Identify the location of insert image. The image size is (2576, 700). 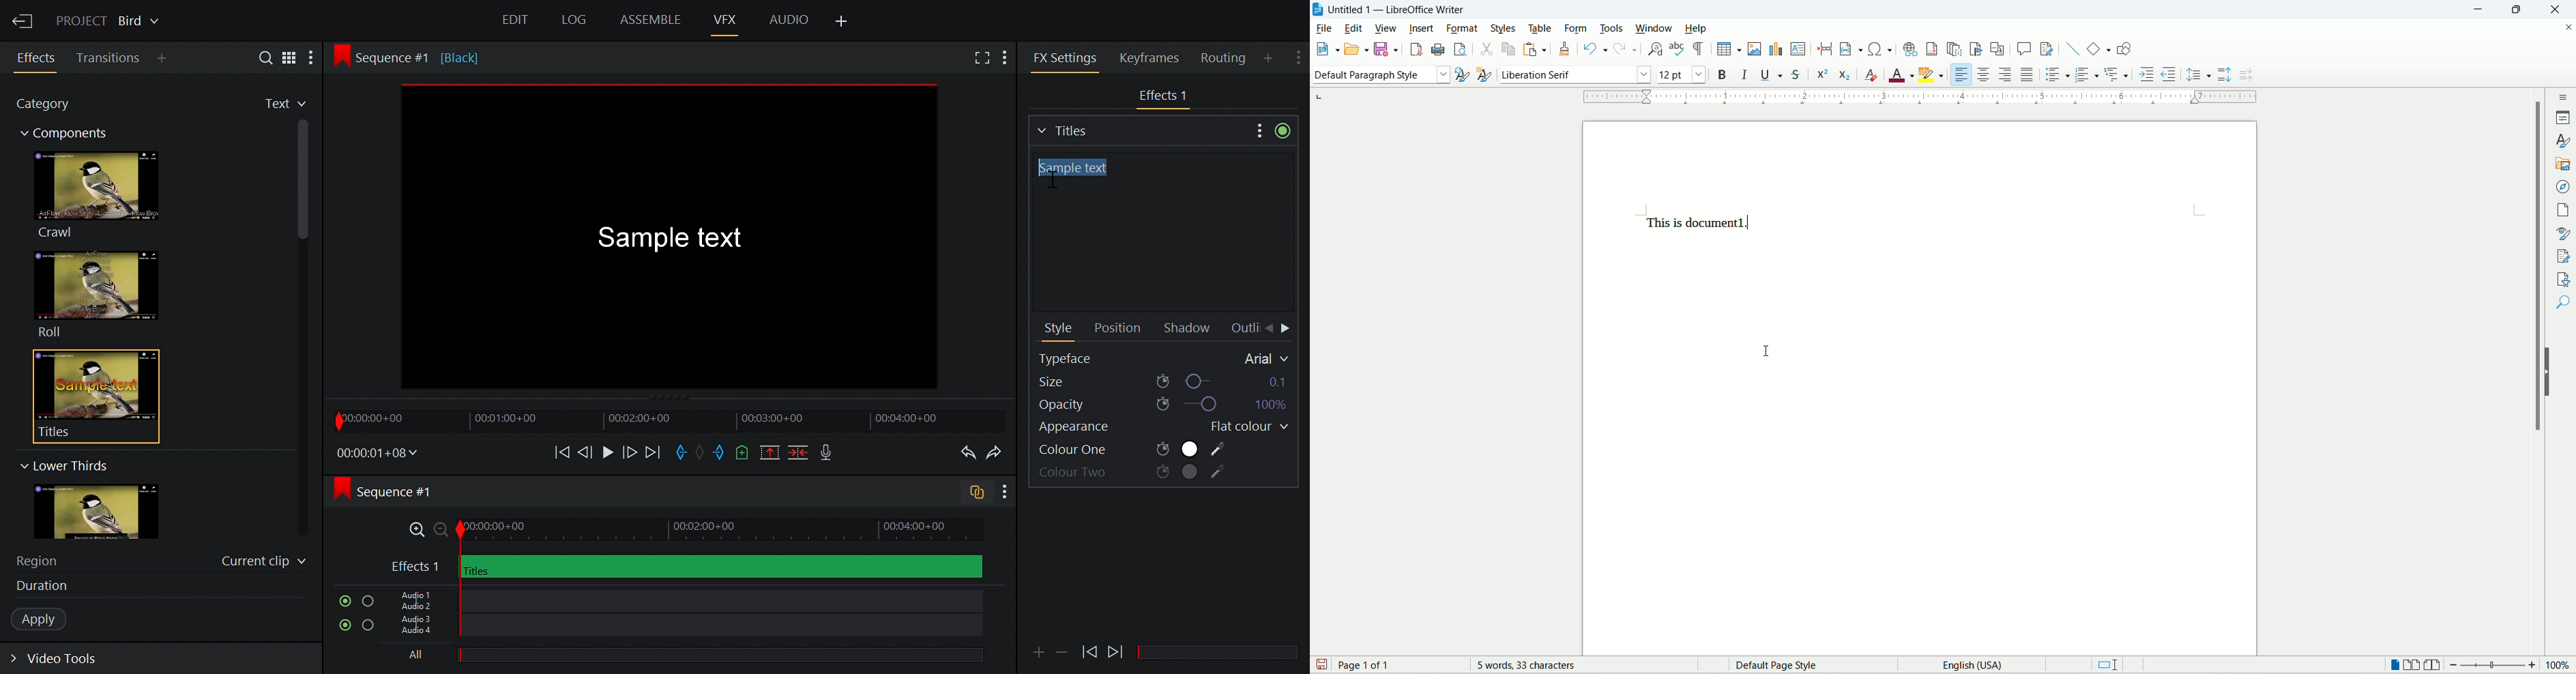
(1754, 47).